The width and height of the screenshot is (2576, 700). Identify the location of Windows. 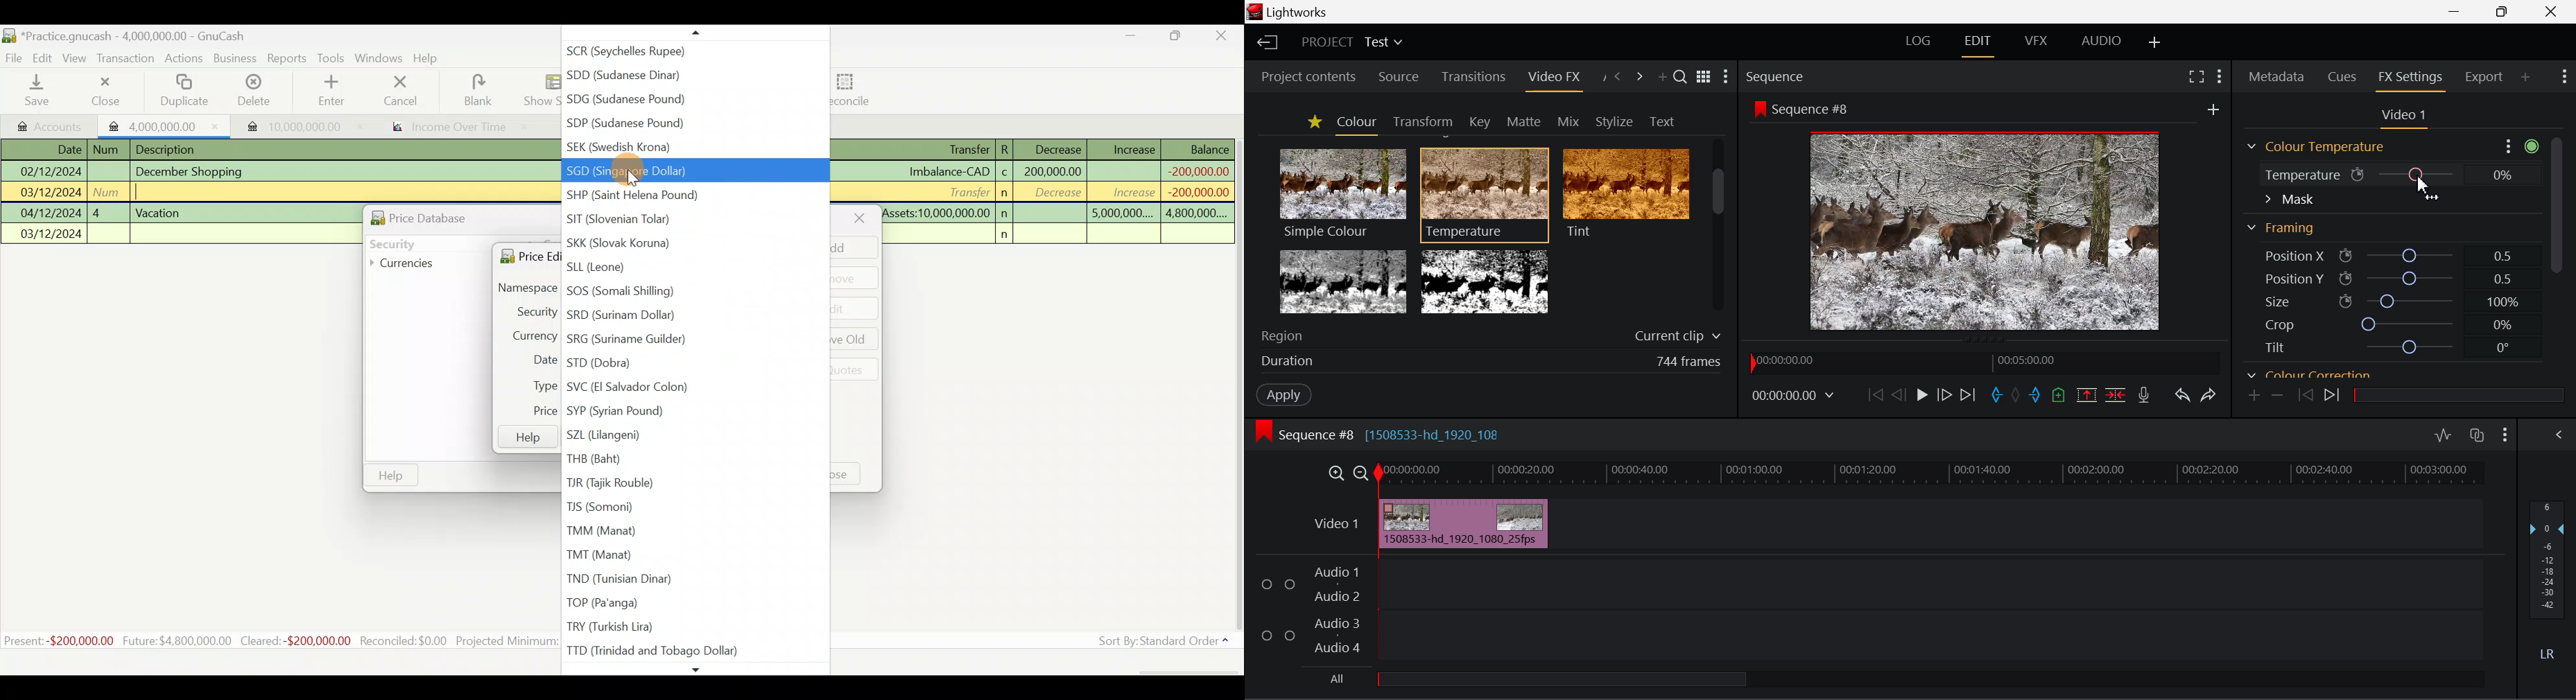
(379, 58).